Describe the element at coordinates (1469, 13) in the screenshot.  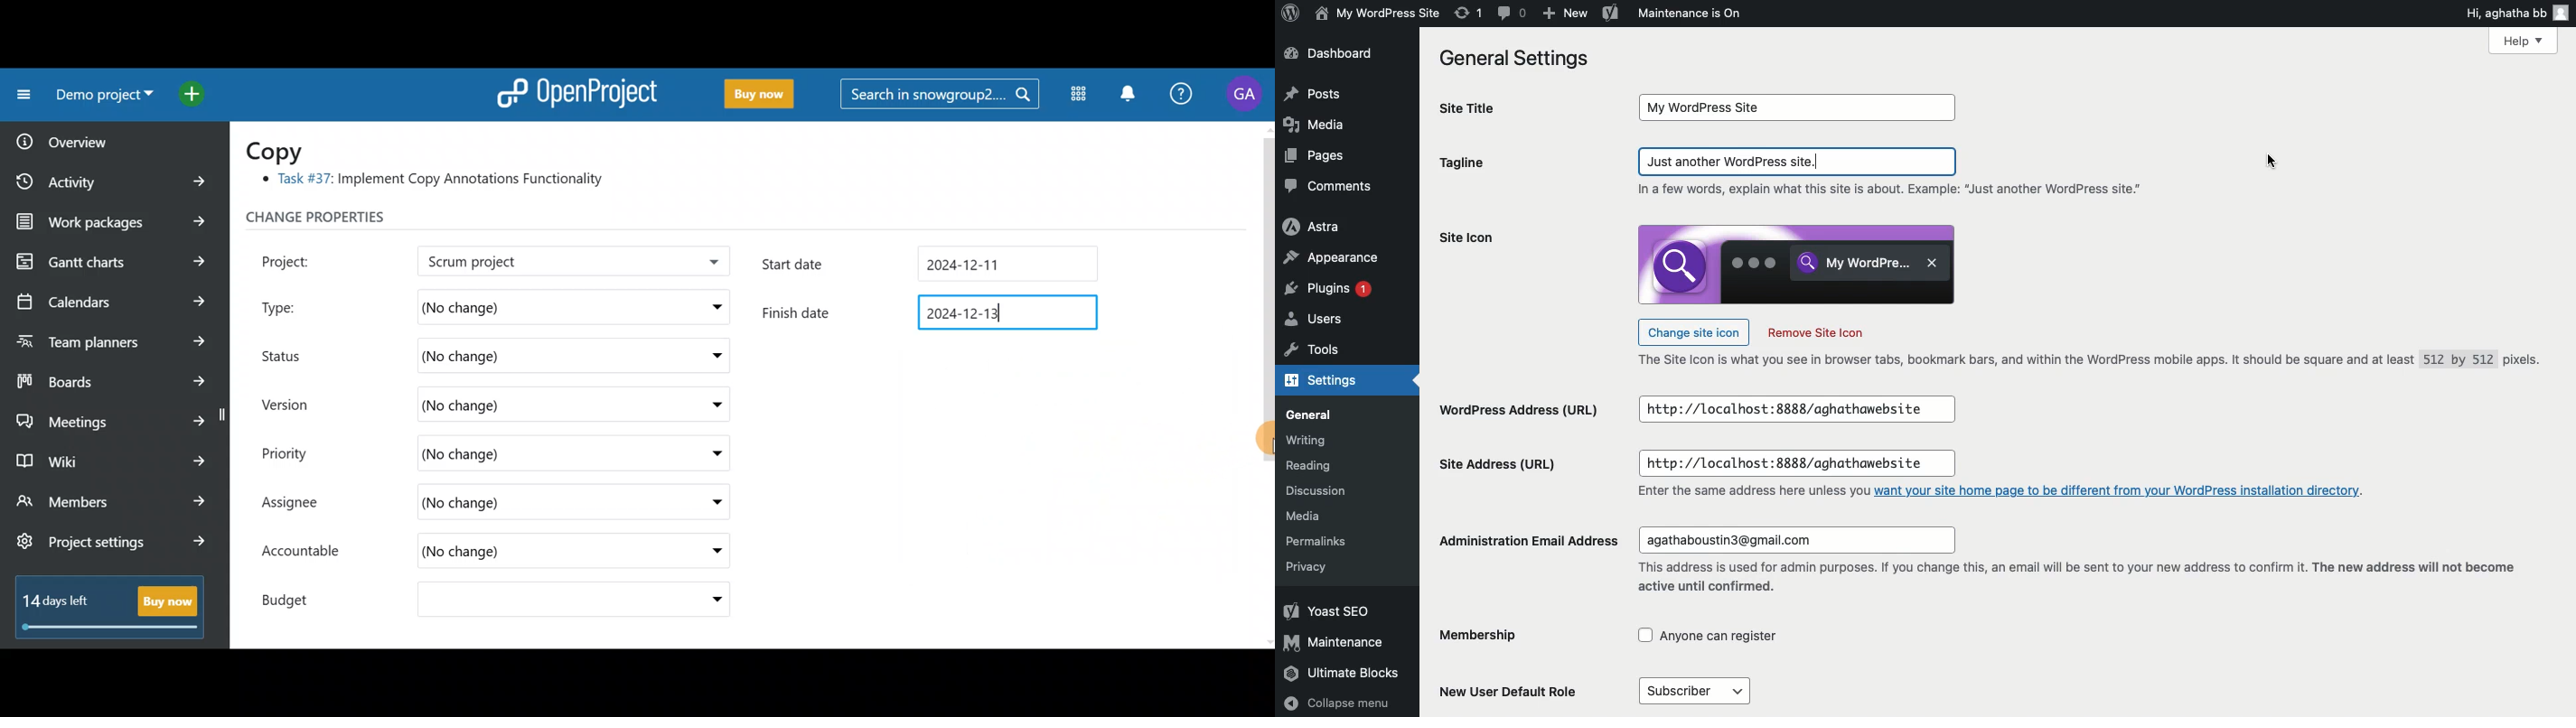
I see `Revision` at that location.